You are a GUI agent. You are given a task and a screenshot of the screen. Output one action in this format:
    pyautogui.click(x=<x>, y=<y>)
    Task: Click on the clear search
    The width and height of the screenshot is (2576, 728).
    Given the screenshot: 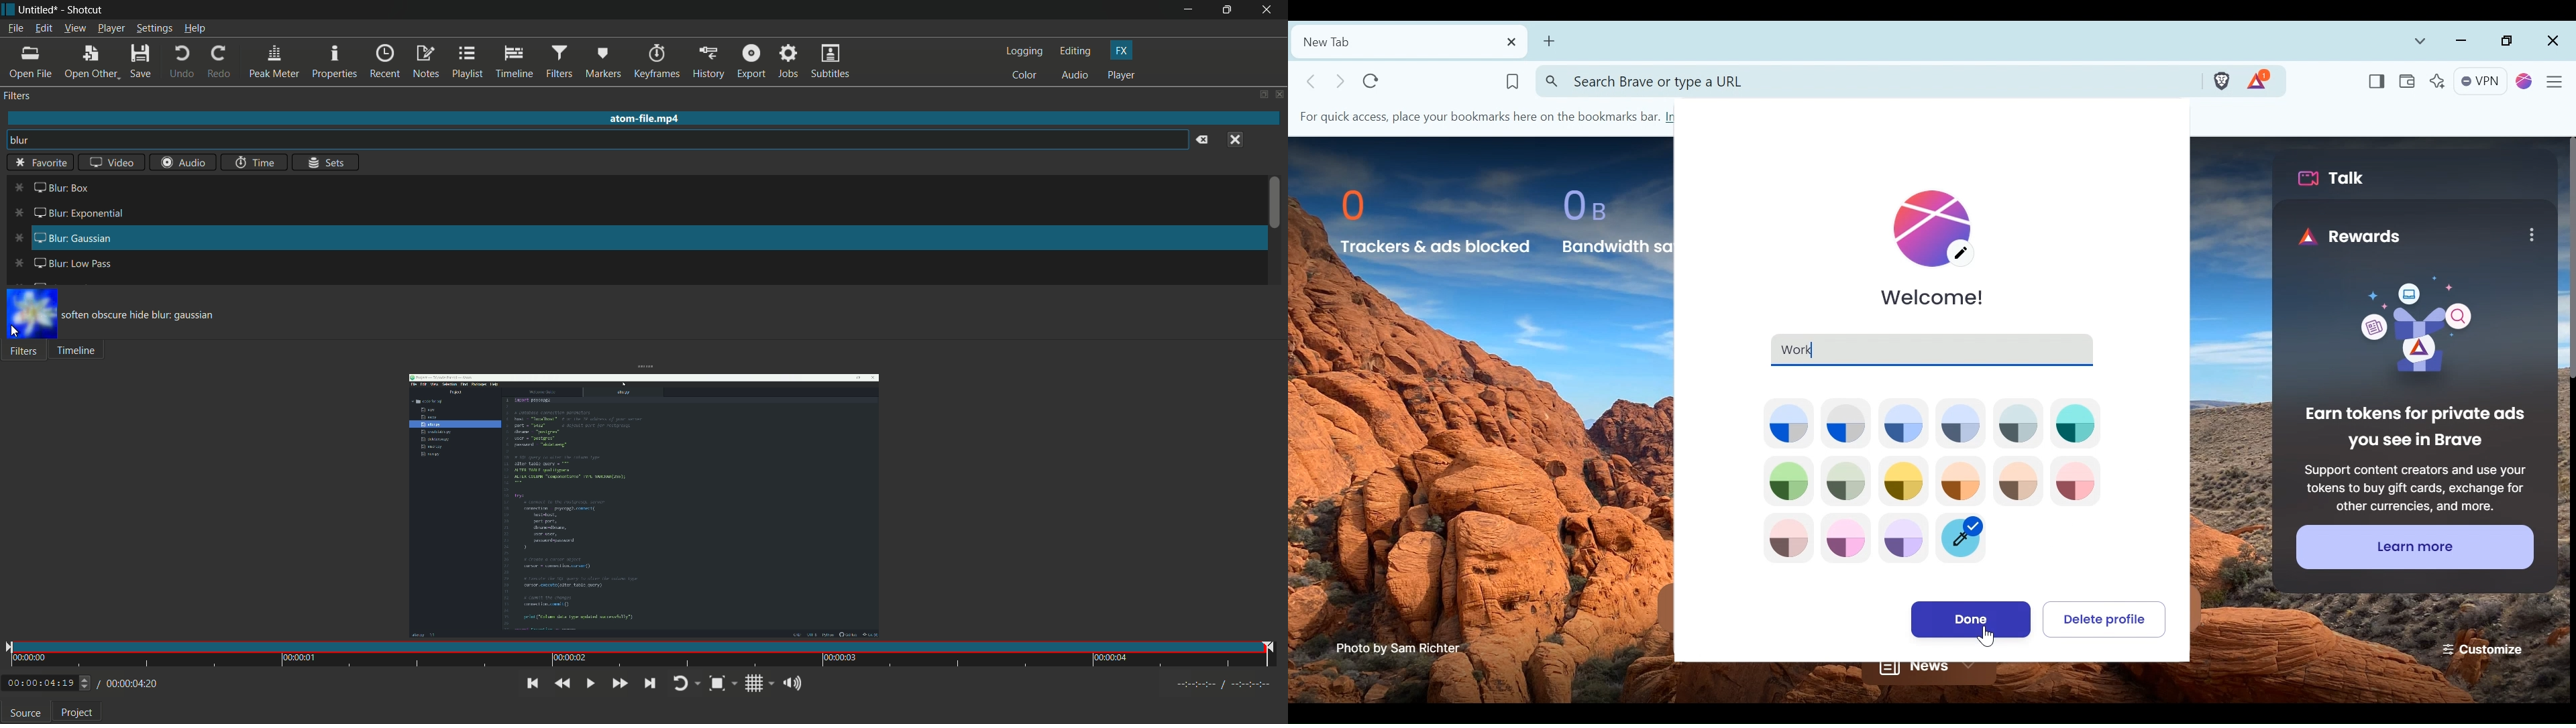 What is the action you would take?
    pyautogui.click(x=1203, y=140)
    